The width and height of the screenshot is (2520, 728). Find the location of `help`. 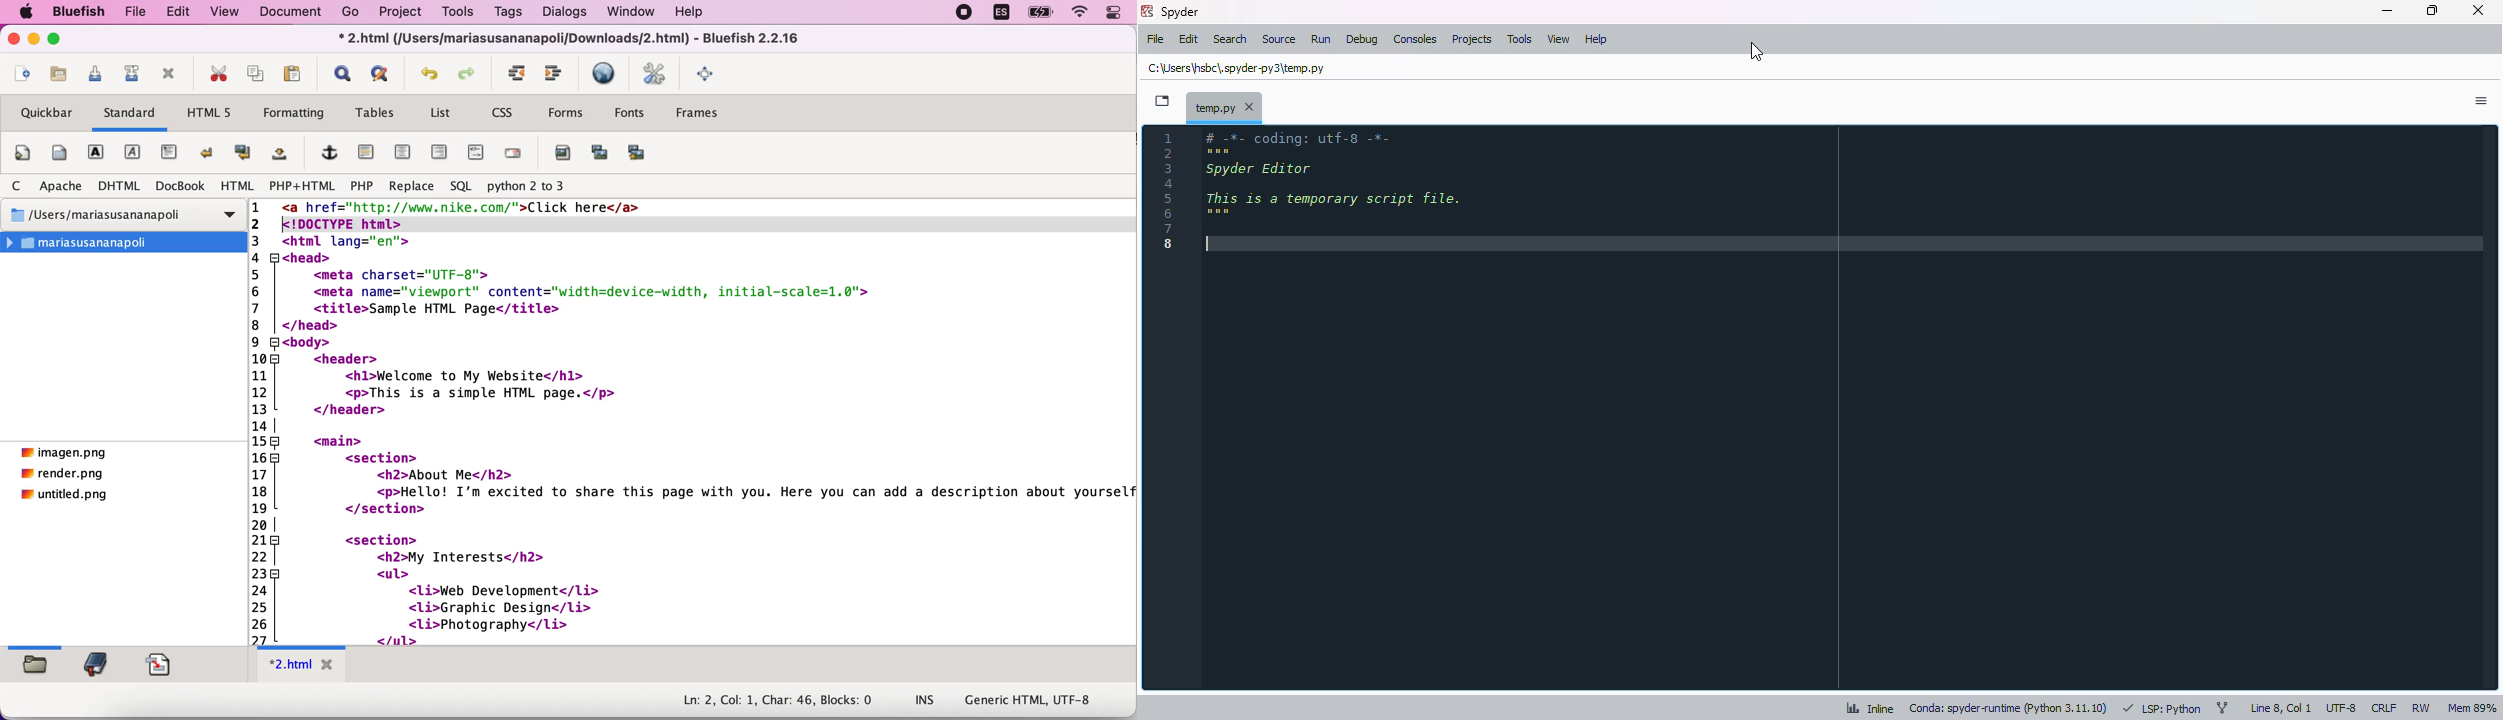

help is located at coordinates (1595, 40).